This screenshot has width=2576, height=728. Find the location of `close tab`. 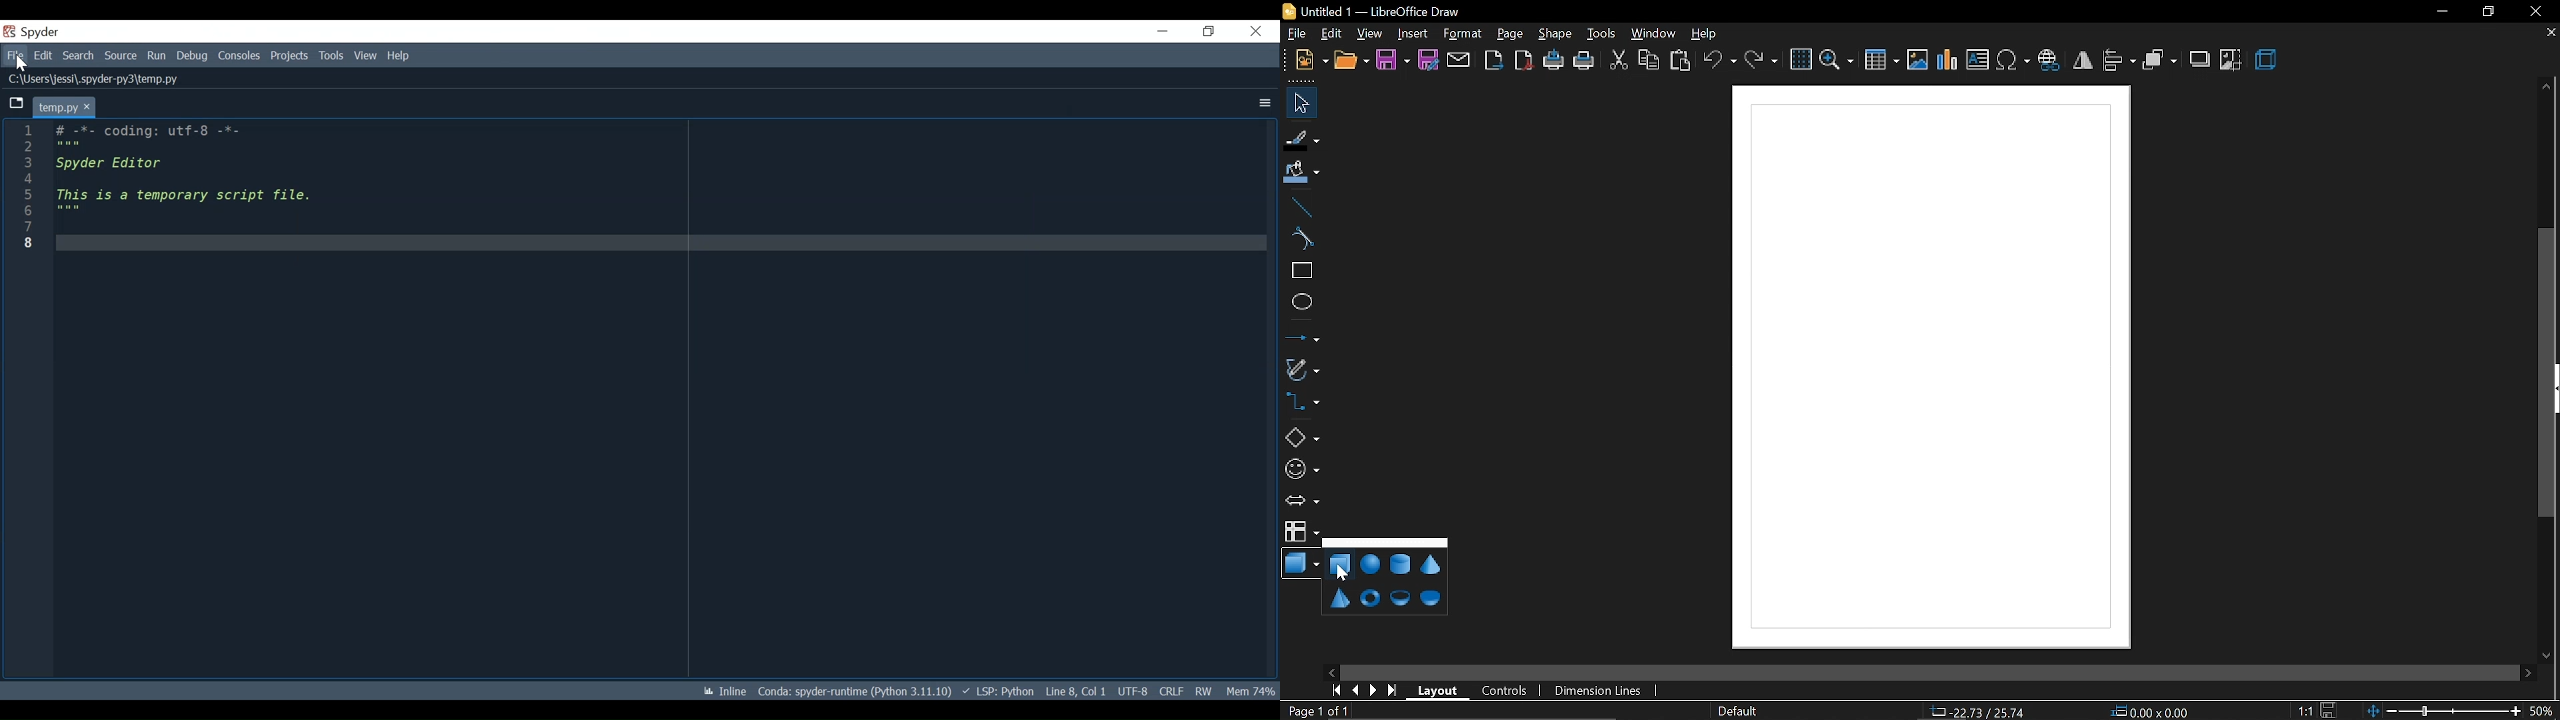

close tab is located at coordinates (2550, 35).